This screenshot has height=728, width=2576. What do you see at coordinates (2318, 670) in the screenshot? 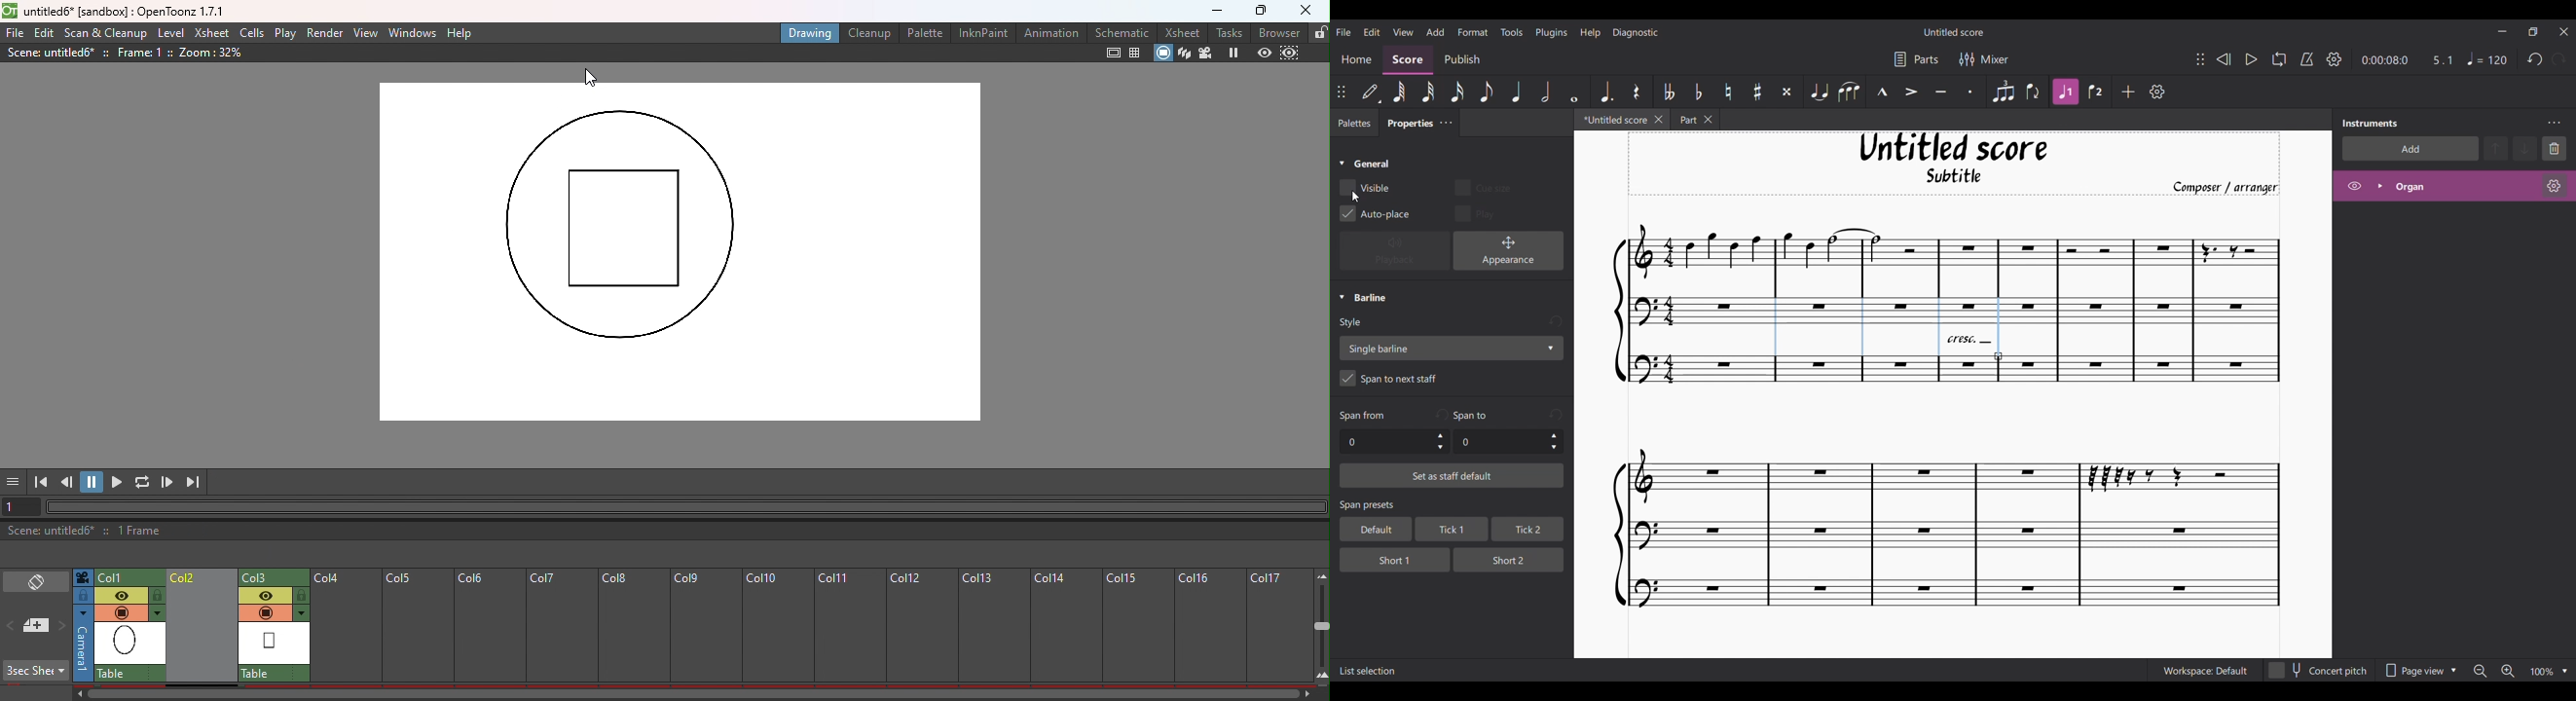
I see `Toggle for Concert pitch` at bounding box center [2318, 670].